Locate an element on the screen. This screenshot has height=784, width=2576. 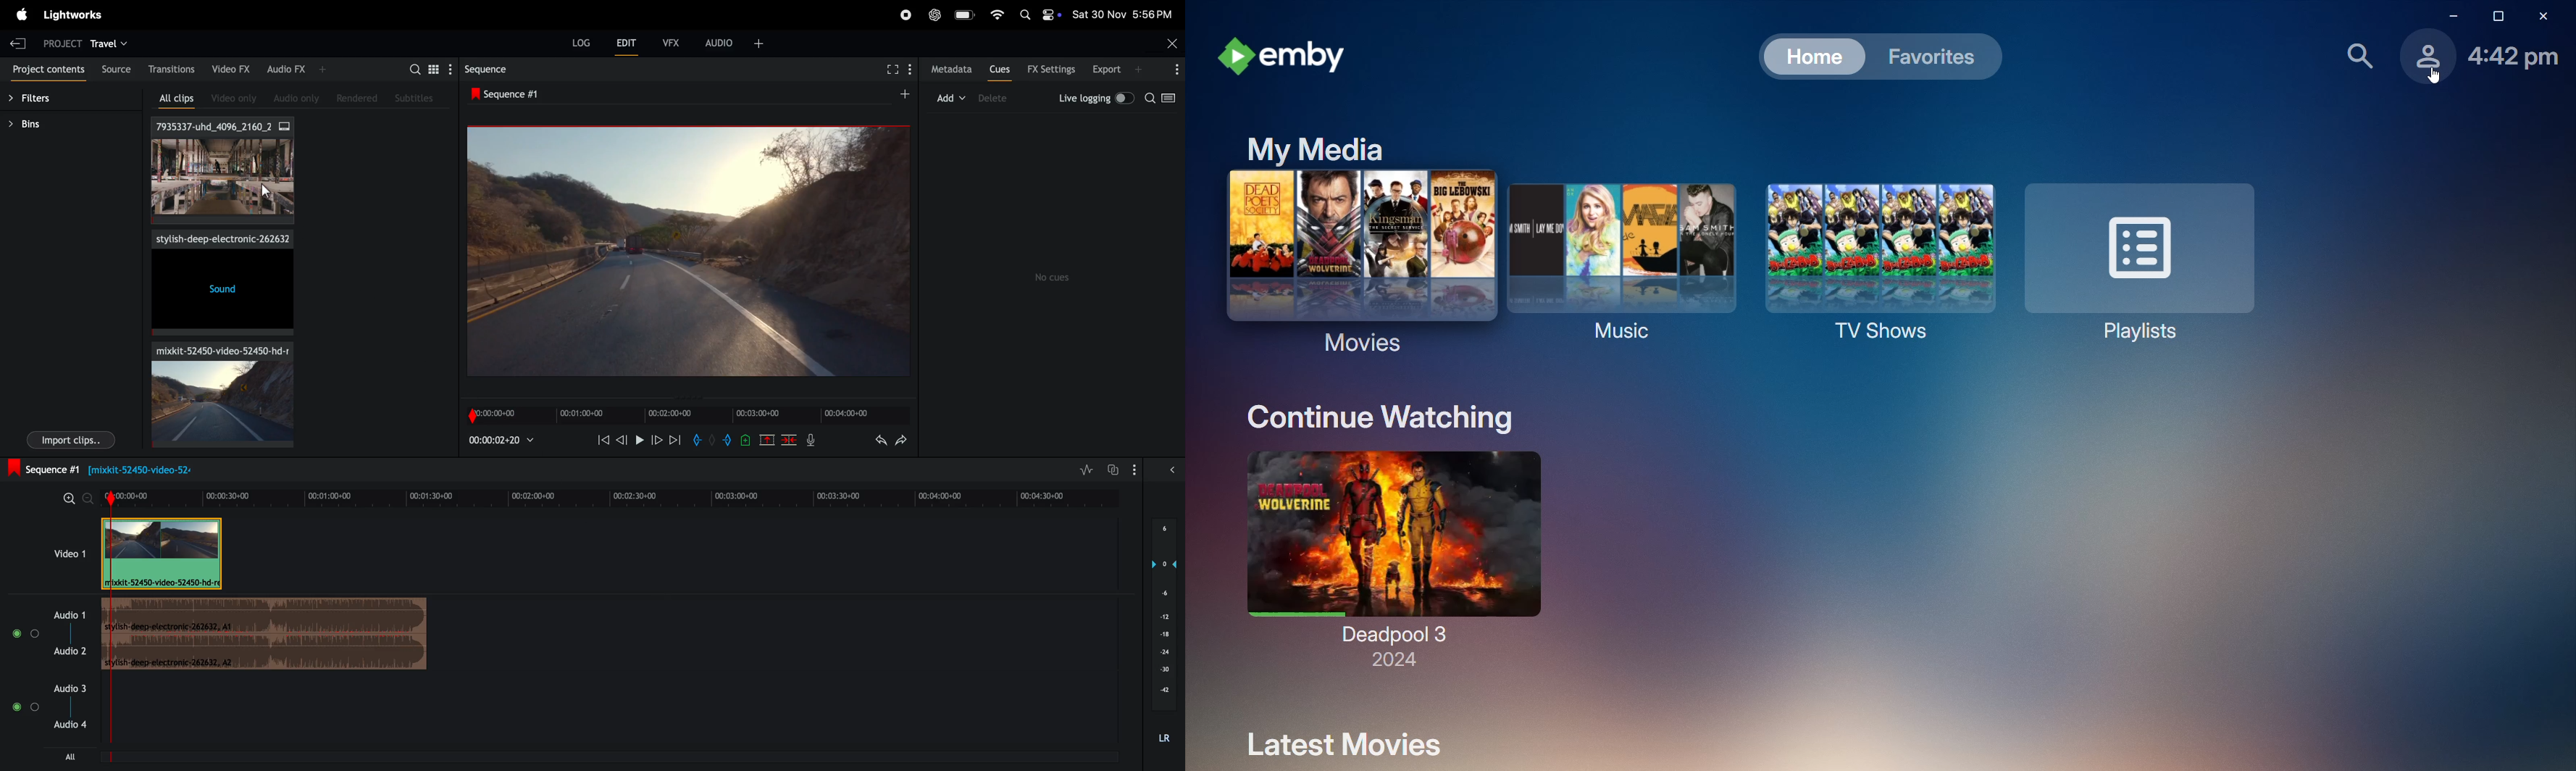
date and time is located at coordinates (1122, 15).